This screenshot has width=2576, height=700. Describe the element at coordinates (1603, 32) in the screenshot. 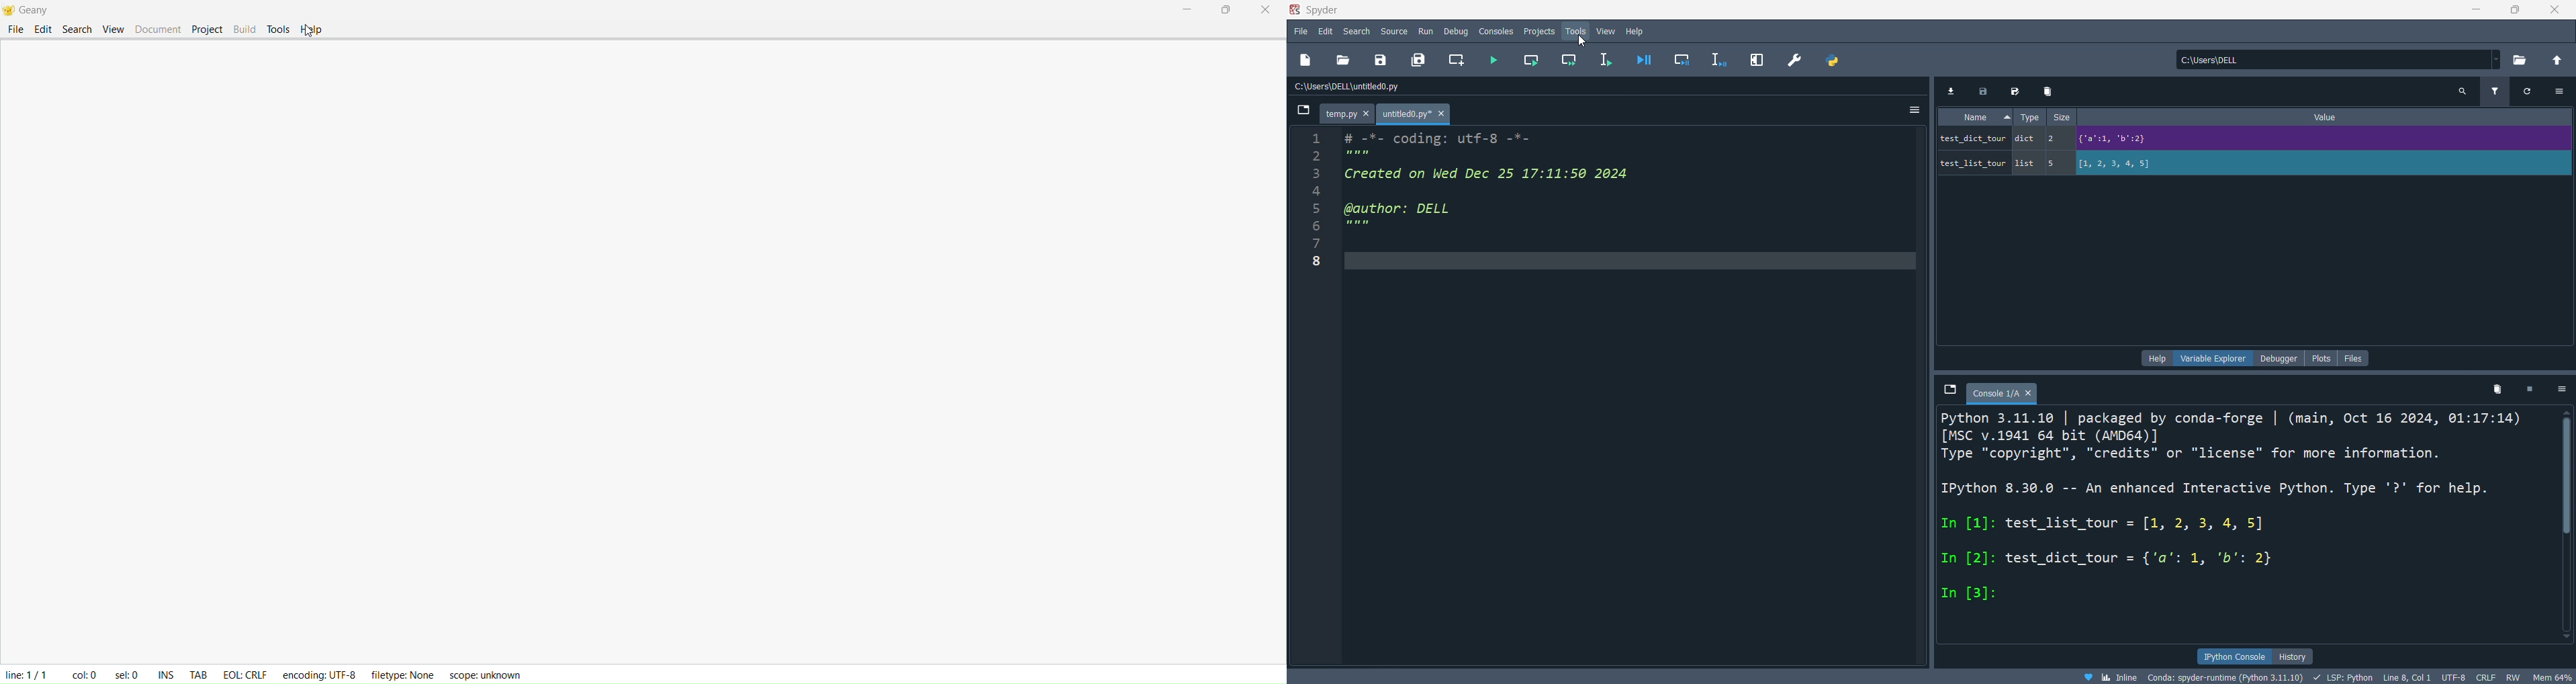

I see `view` at that location.